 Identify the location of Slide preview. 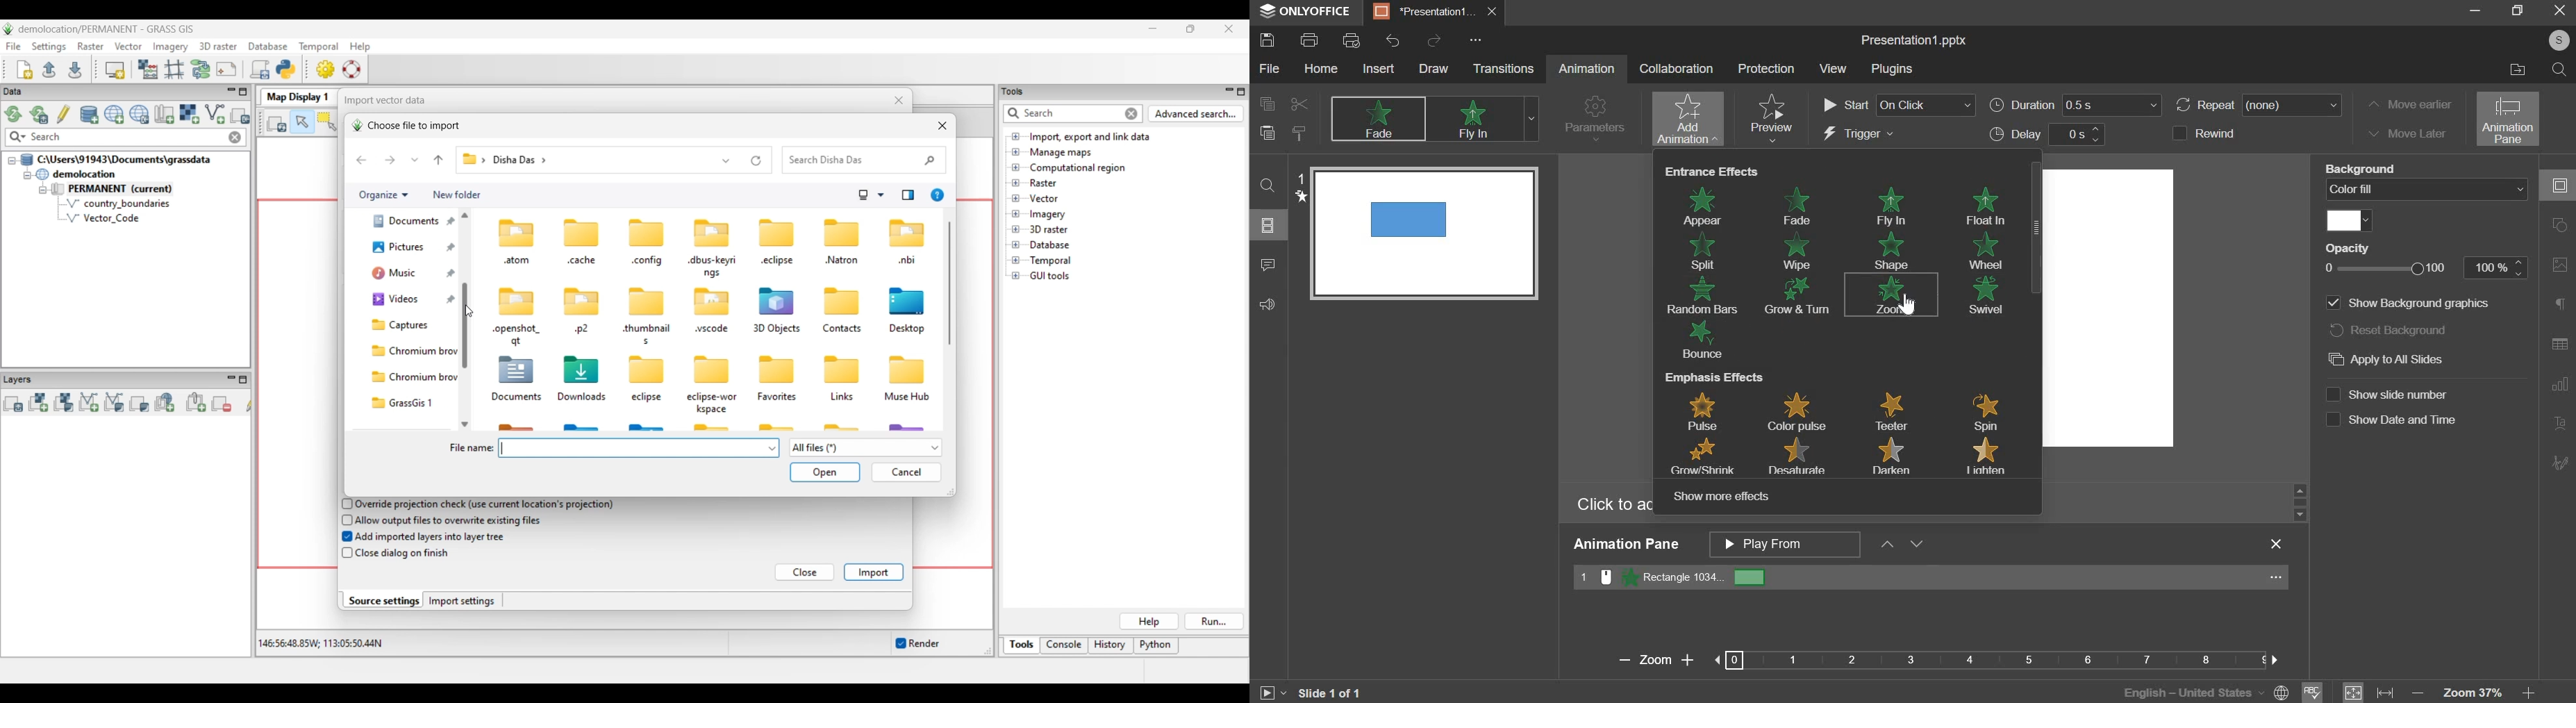
(1418, 235).